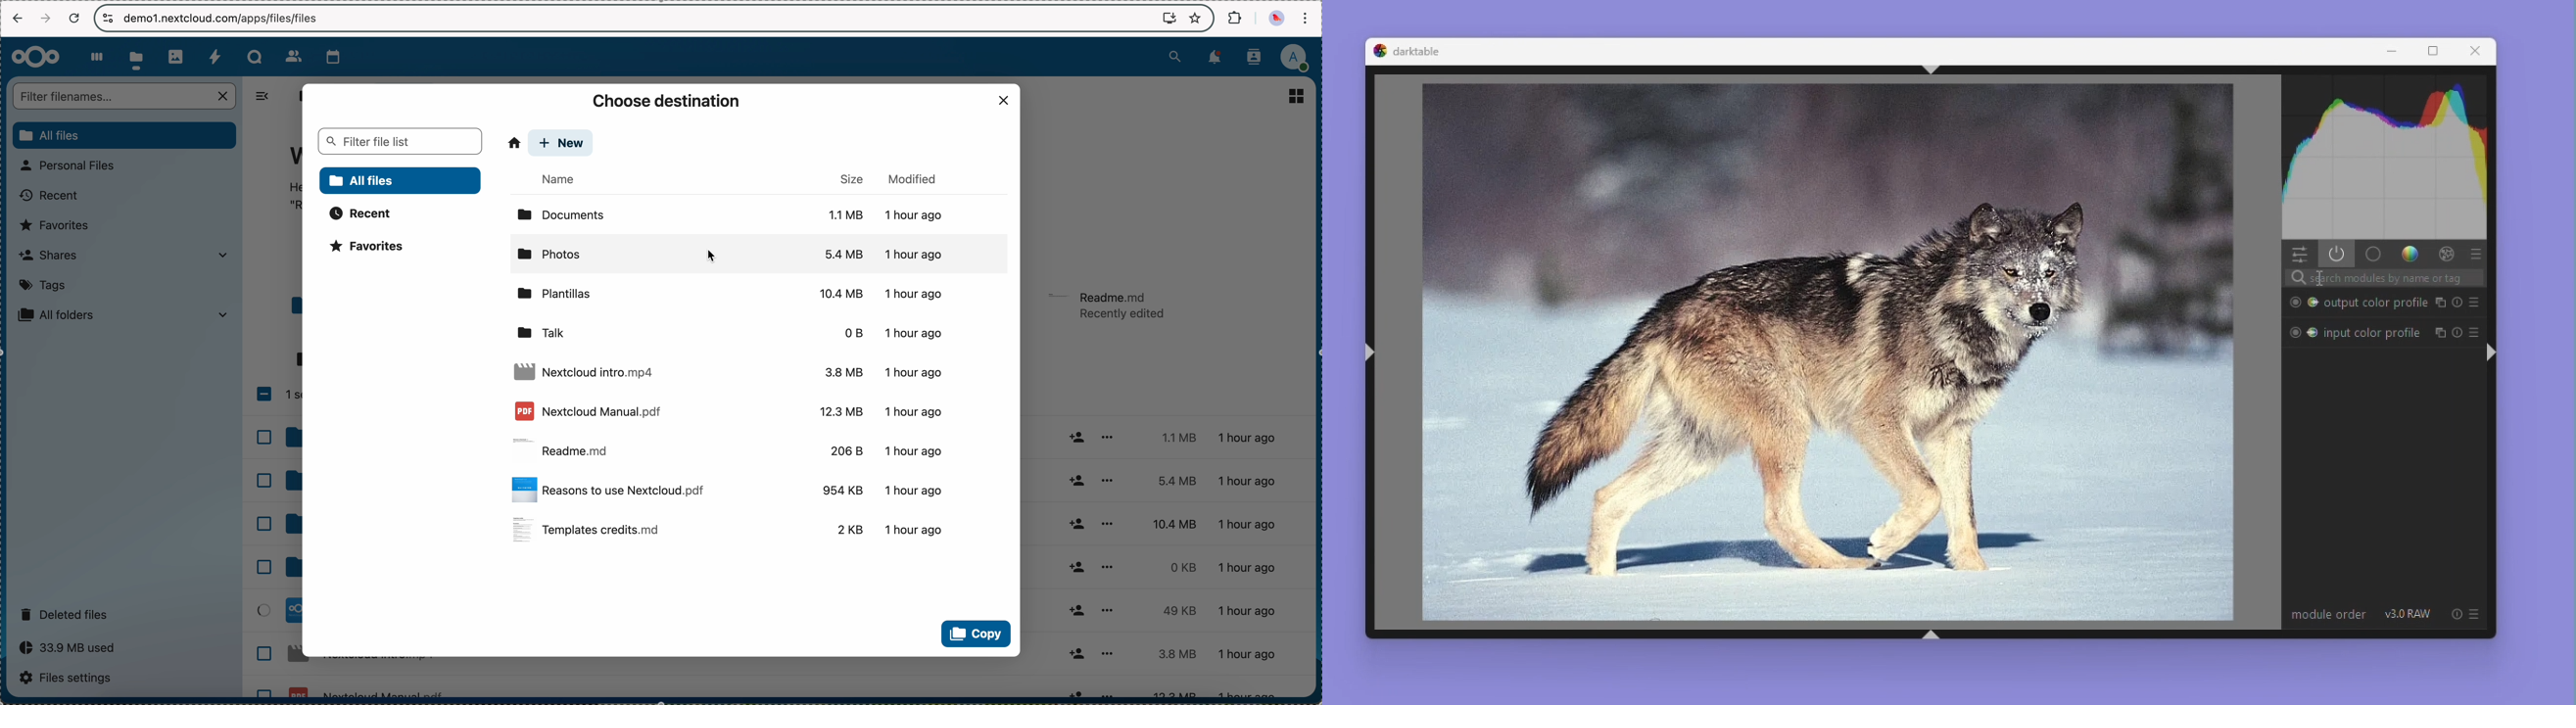 The width and height of the screenshot is (2576, 728). Describe the element at coordinates (126, 96) in the screenshot. I see `search bar` at that location.